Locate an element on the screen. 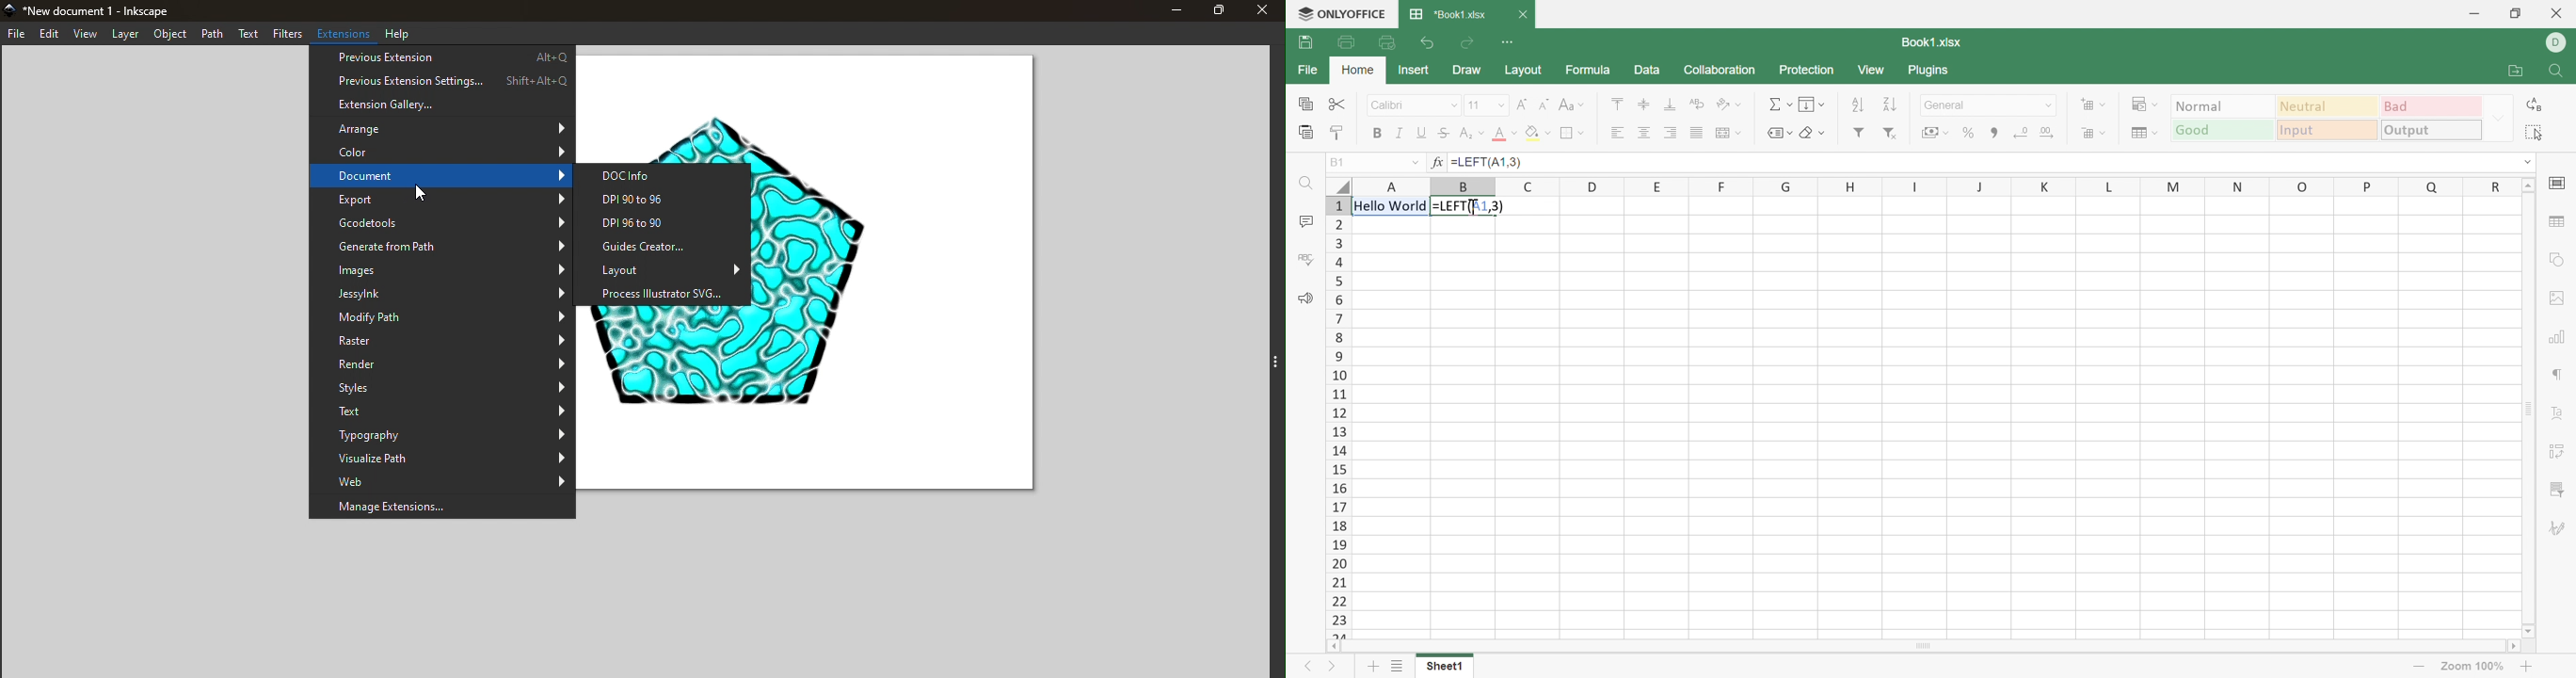 The image size is (2576, 700). Good is located at coordinates (2222, 130).